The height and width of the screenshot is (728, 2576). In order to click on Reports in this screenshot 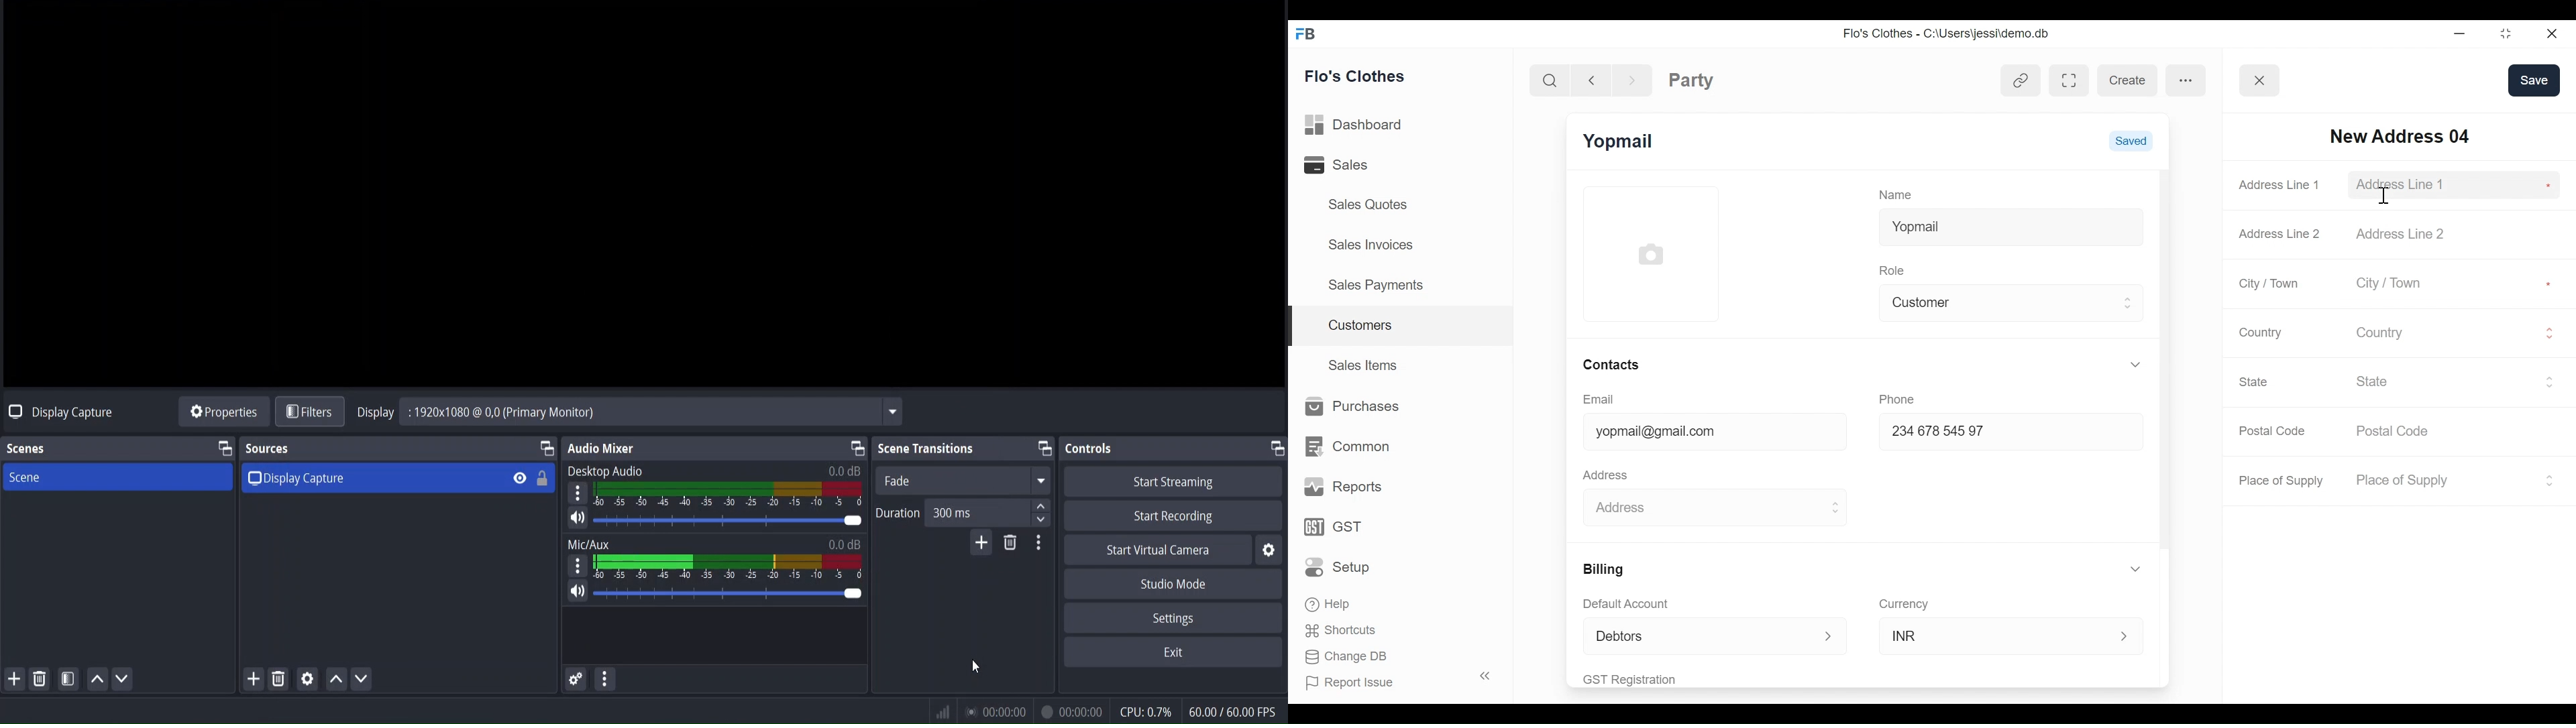, I will do `click(1344, 487)`.